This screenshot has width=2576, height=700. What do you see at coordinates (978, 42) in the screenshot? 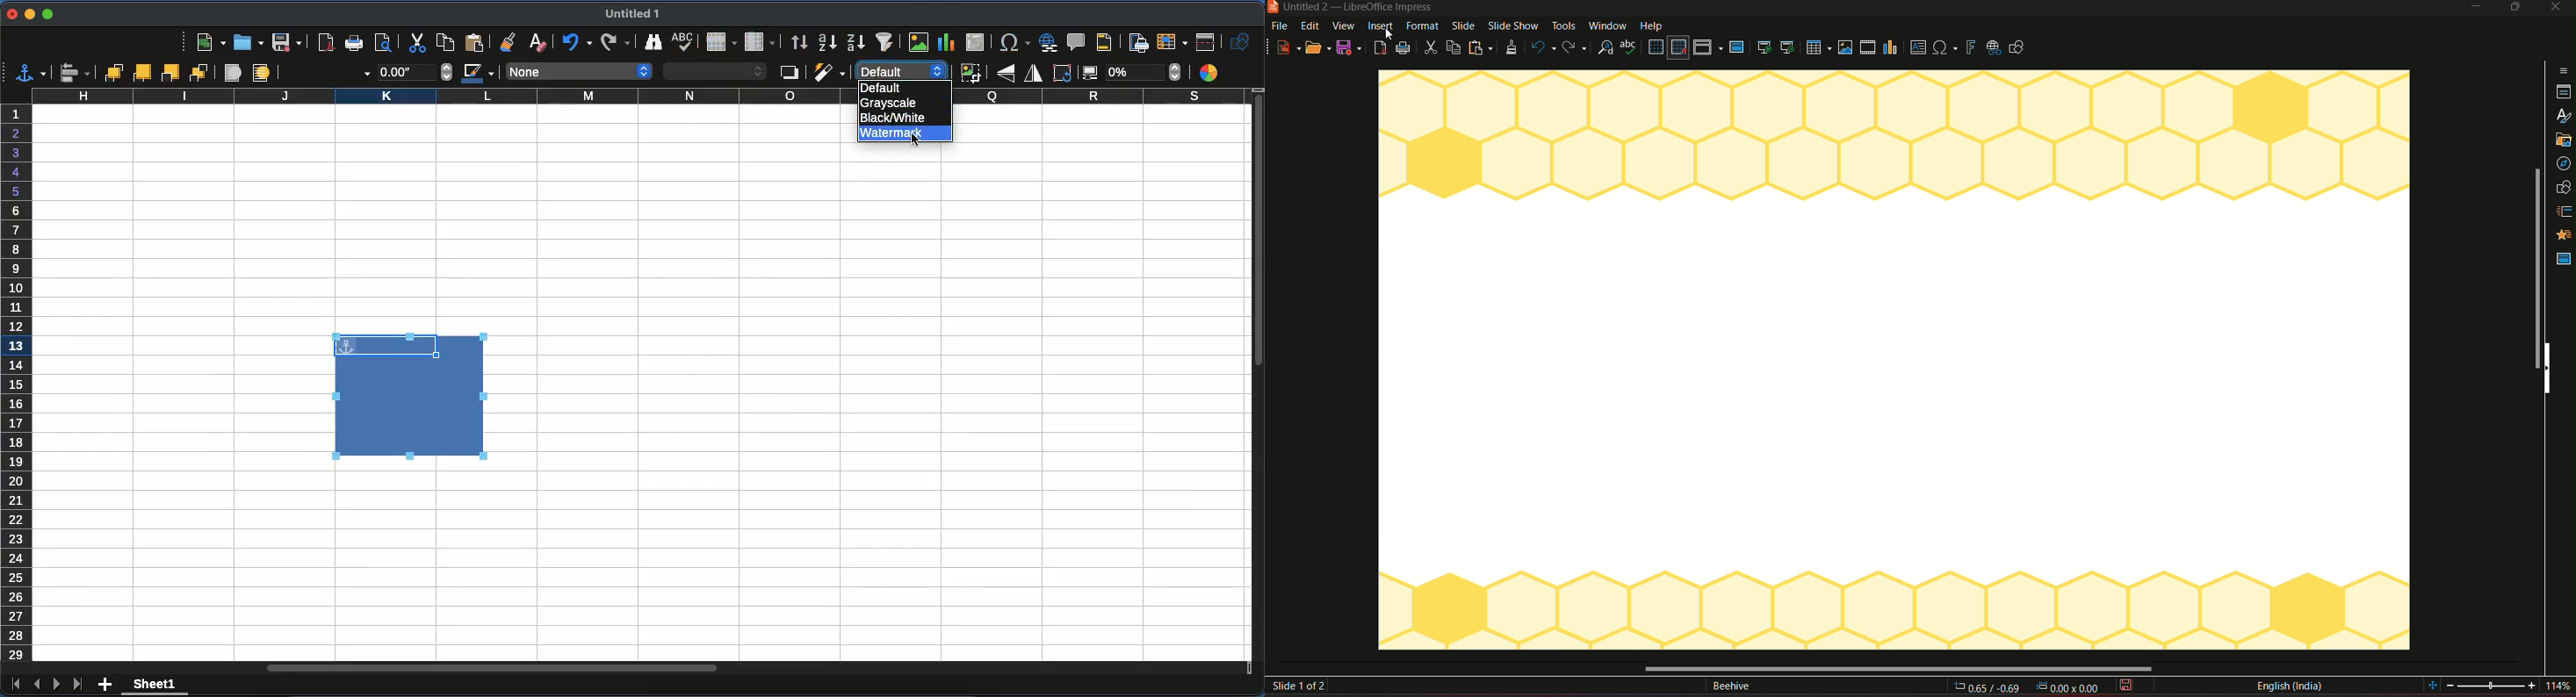
I see `pivot table` at bounding box center [978, 42].